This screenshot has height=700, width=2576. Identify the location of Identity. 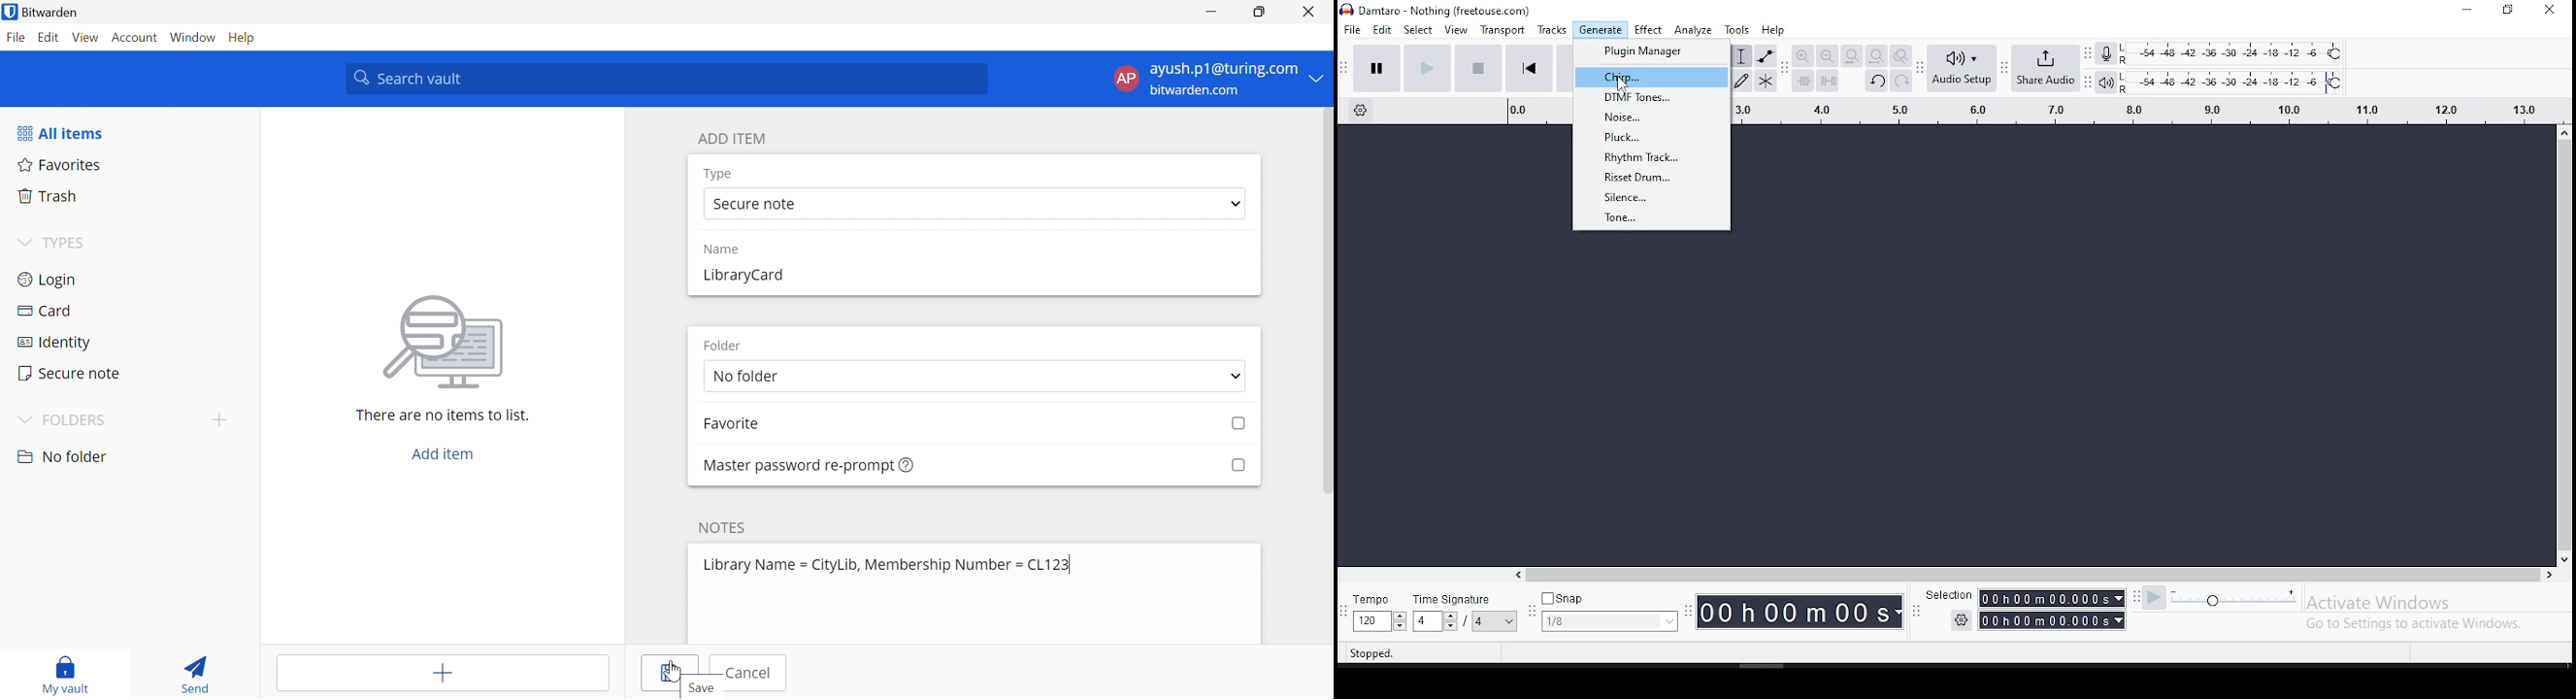
(124, 338).